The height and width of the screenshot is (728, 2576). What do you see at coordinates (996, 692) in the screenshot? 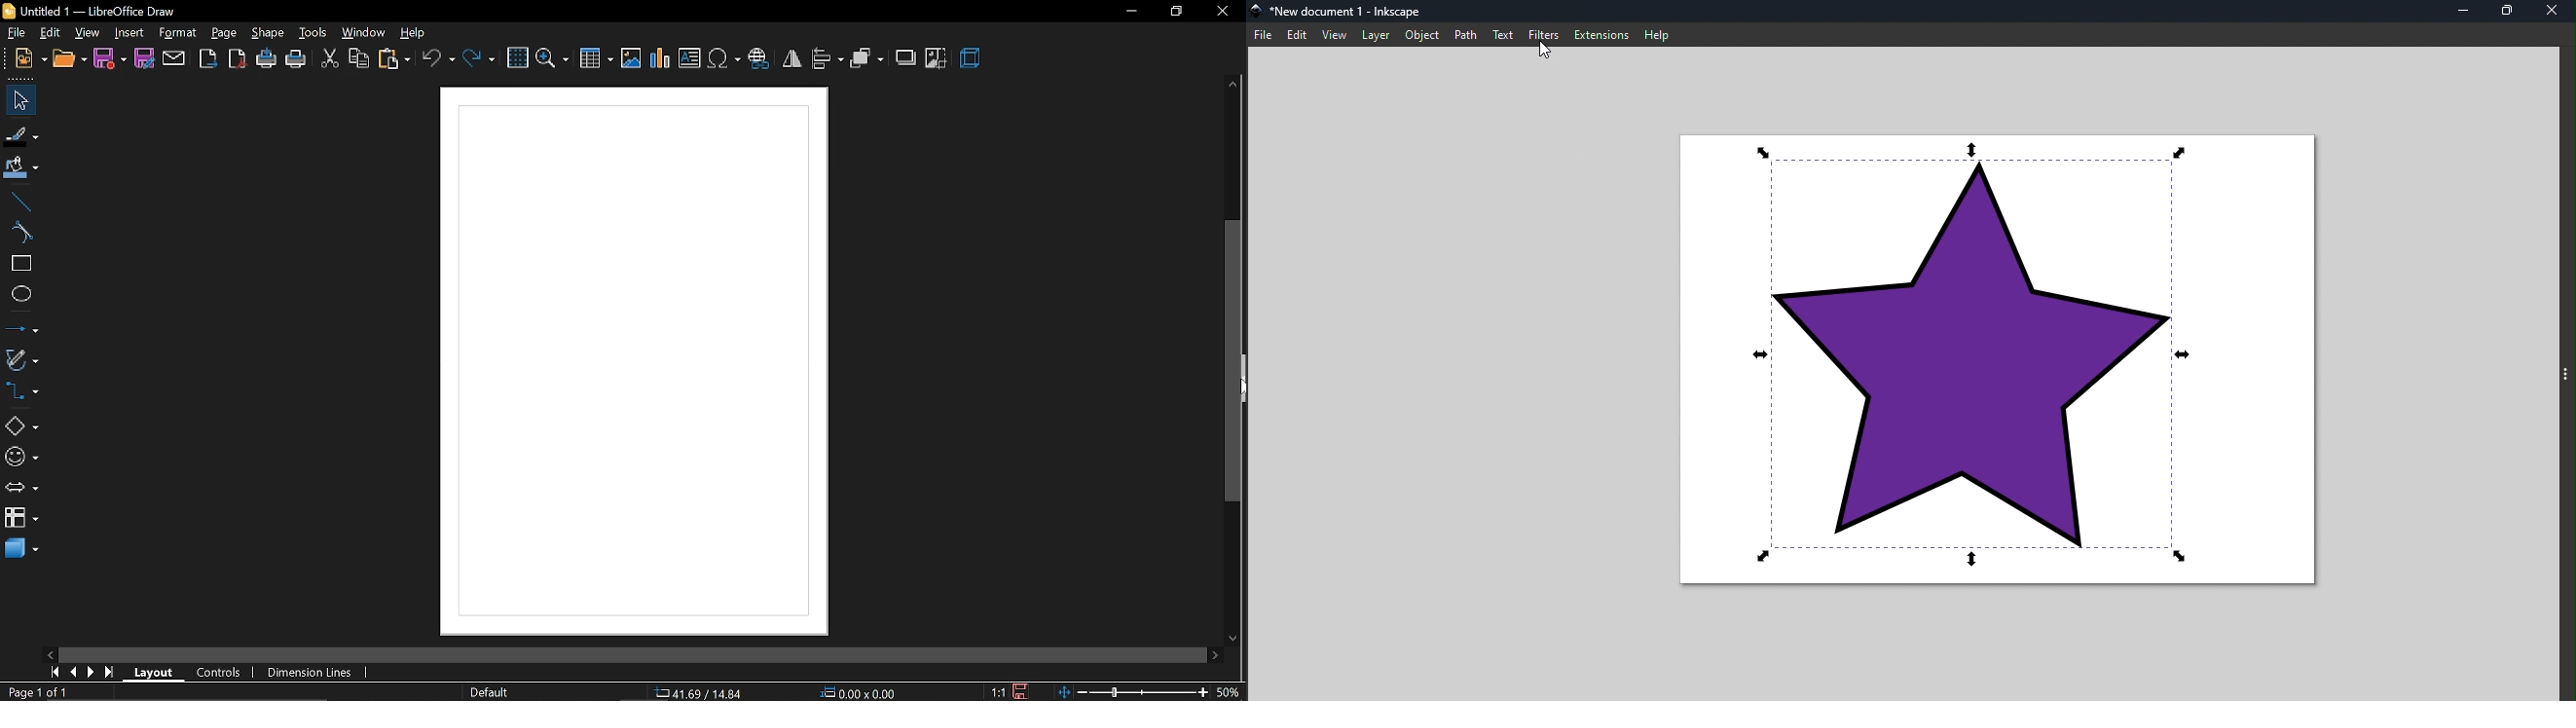
I see `scaling factor` at bounding box center [996, 692].